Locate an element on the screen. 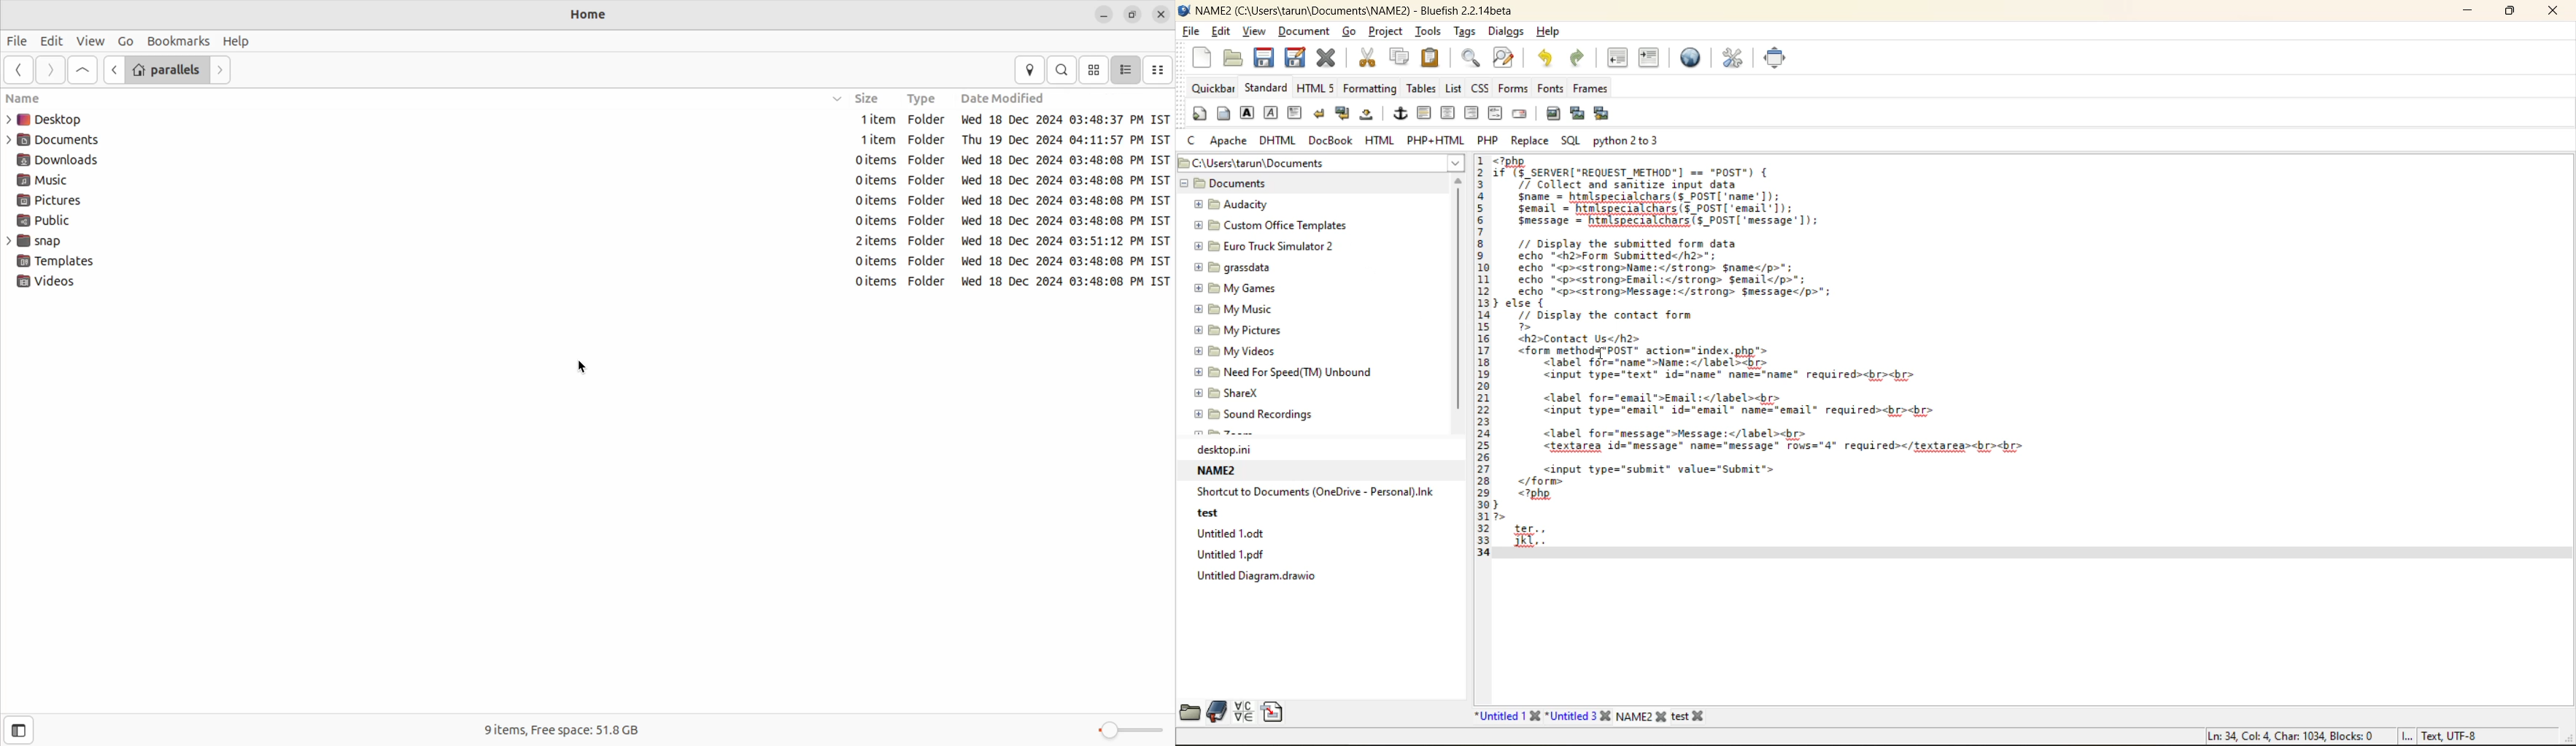 The image size is (2576, 756). right justify is located at coordinates (1471, 114).